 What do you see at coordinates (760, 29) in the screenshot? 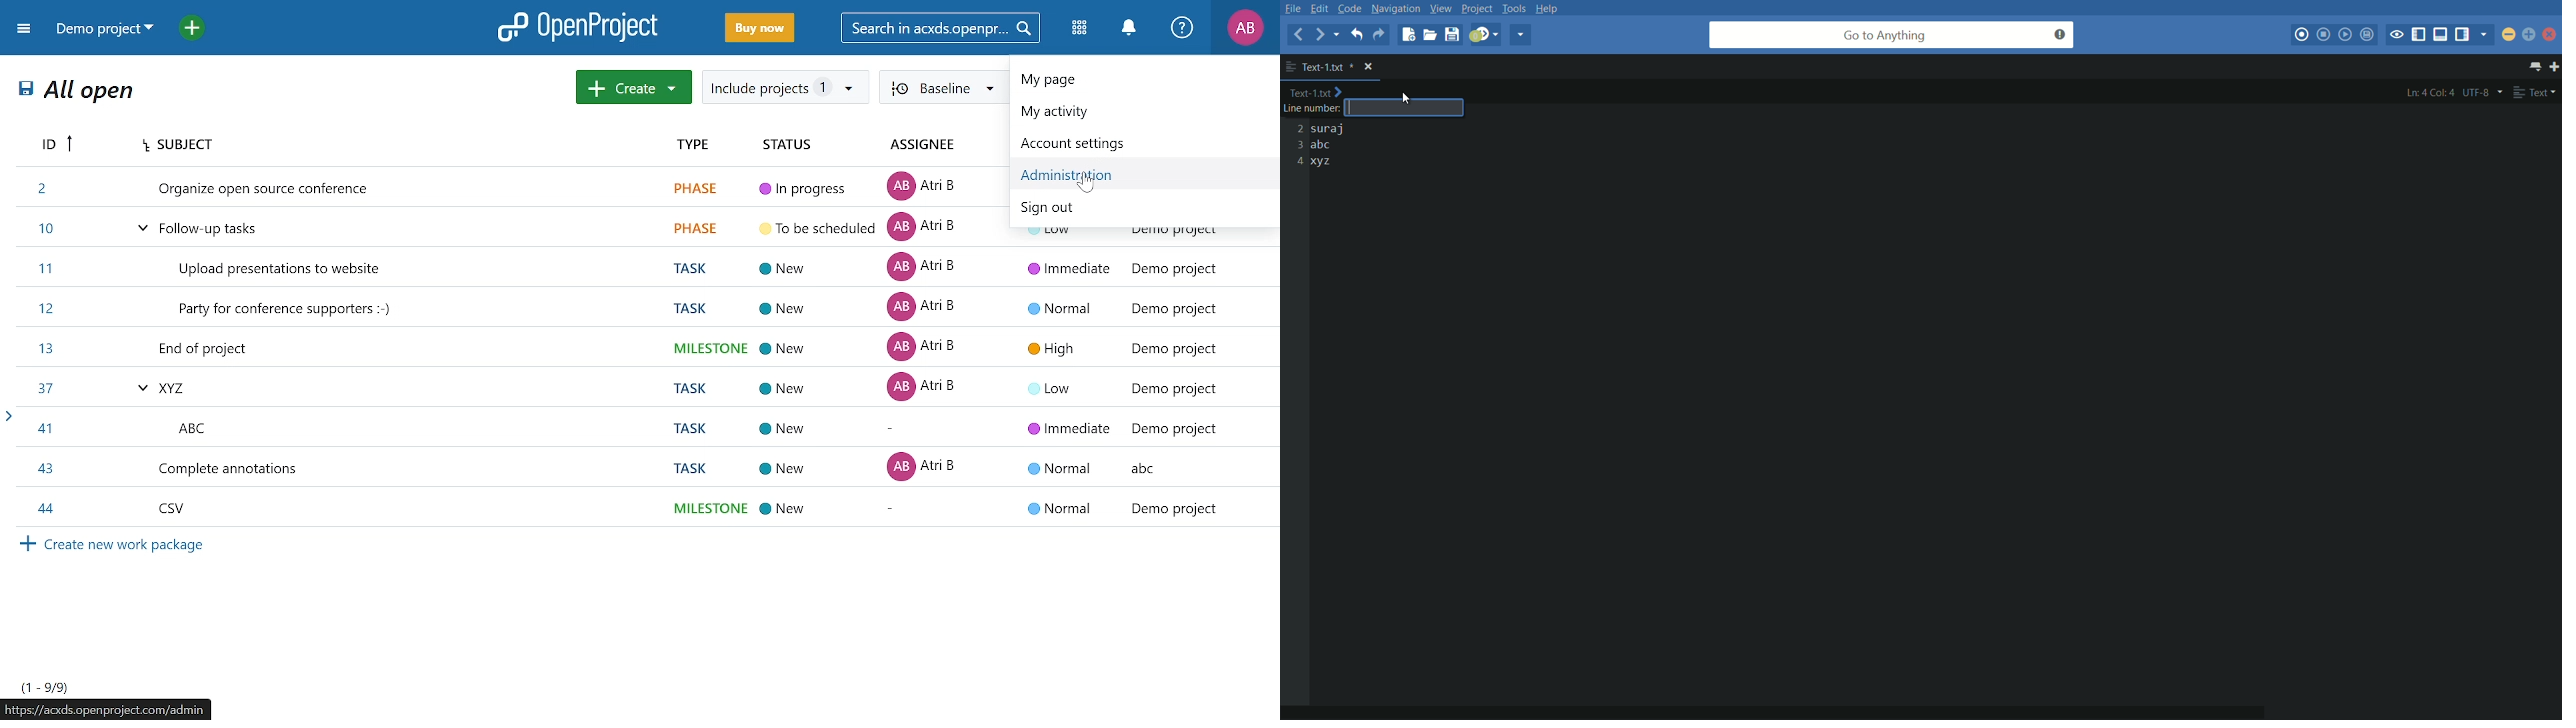
I see `Buy Now` at bounding box center [760, 29].